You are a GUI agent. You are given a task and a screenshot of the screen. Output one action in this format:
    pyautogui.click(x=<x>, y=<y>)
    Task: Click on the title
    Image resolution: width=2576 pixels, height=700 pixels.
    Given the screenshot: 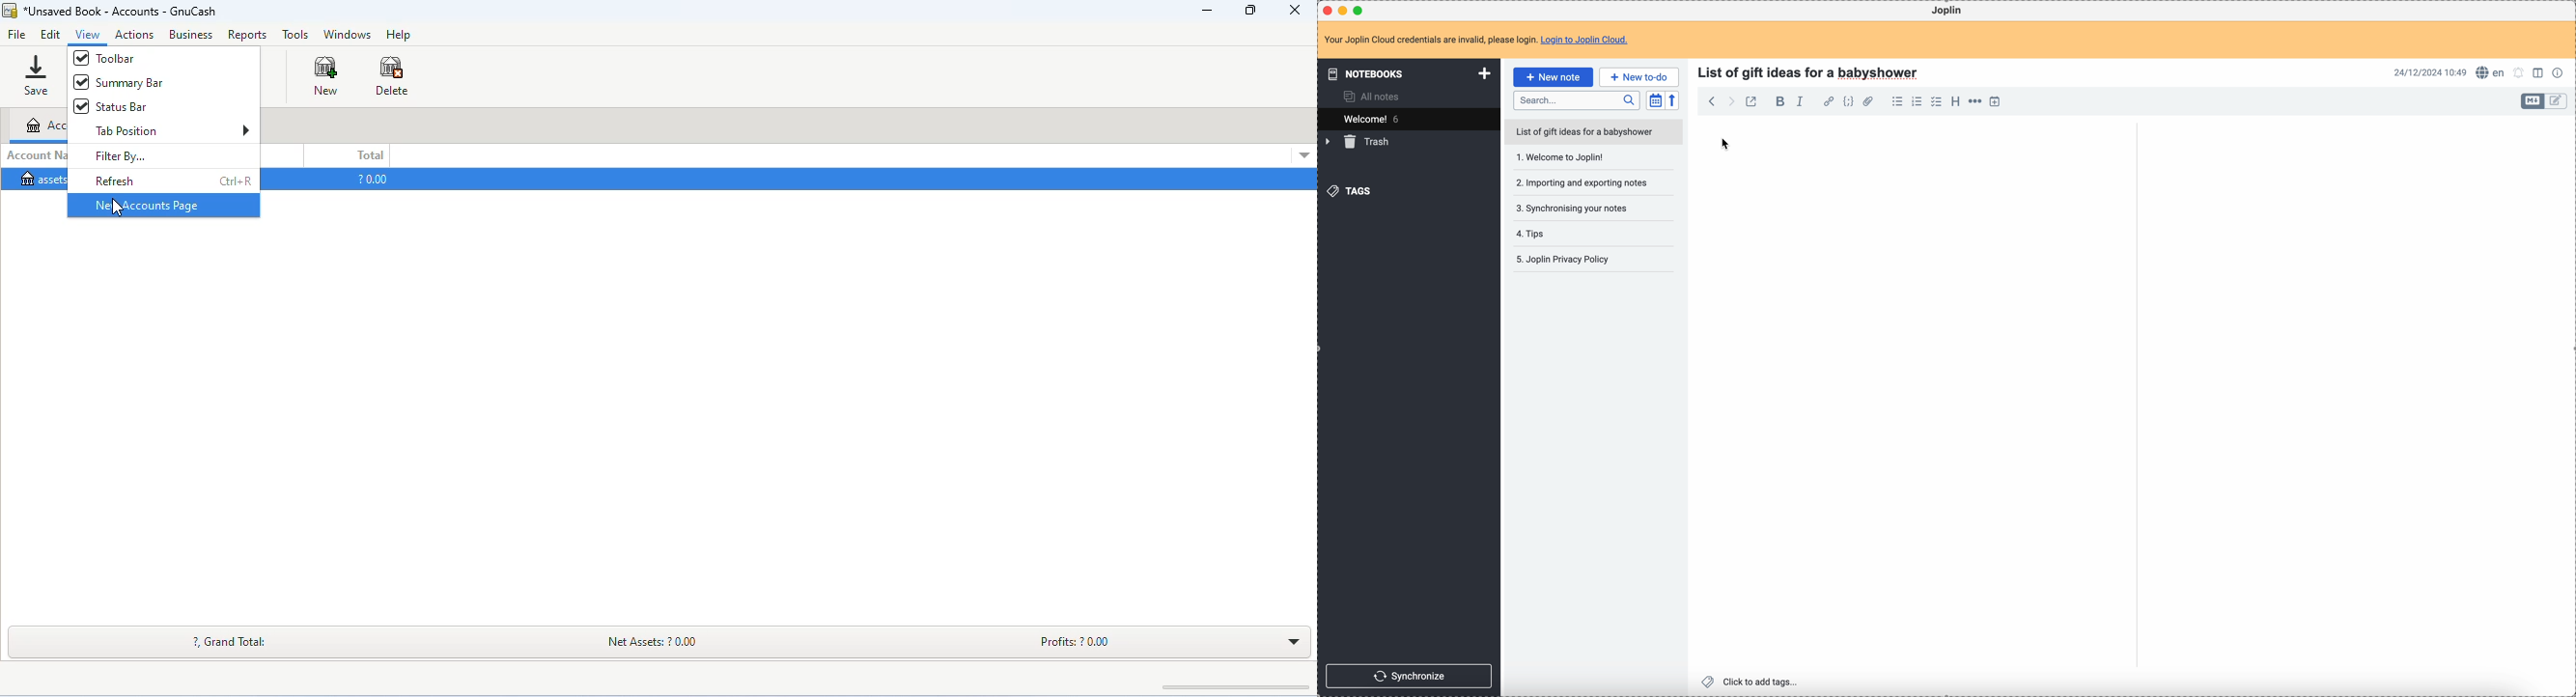 What is the action you would take?
    pyautogui.click(x=1811, y=71)
    